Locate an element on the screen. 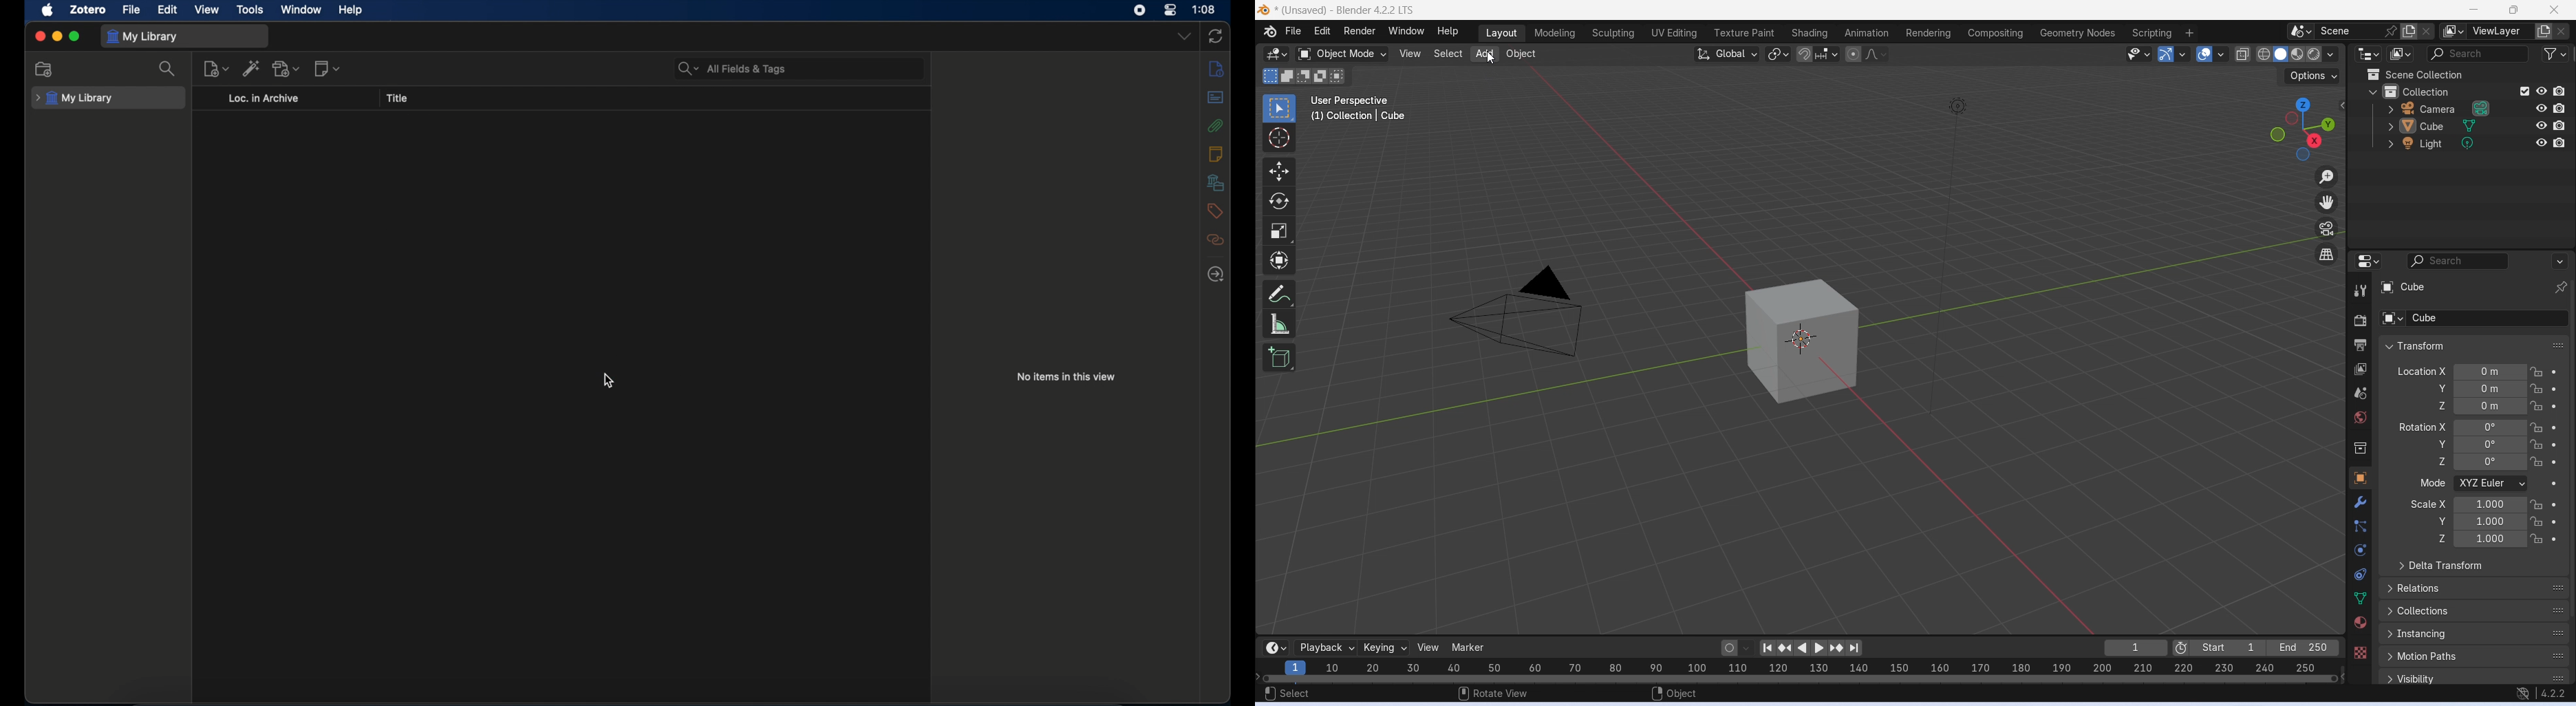  lock location is located at coordinates (2537, 462).